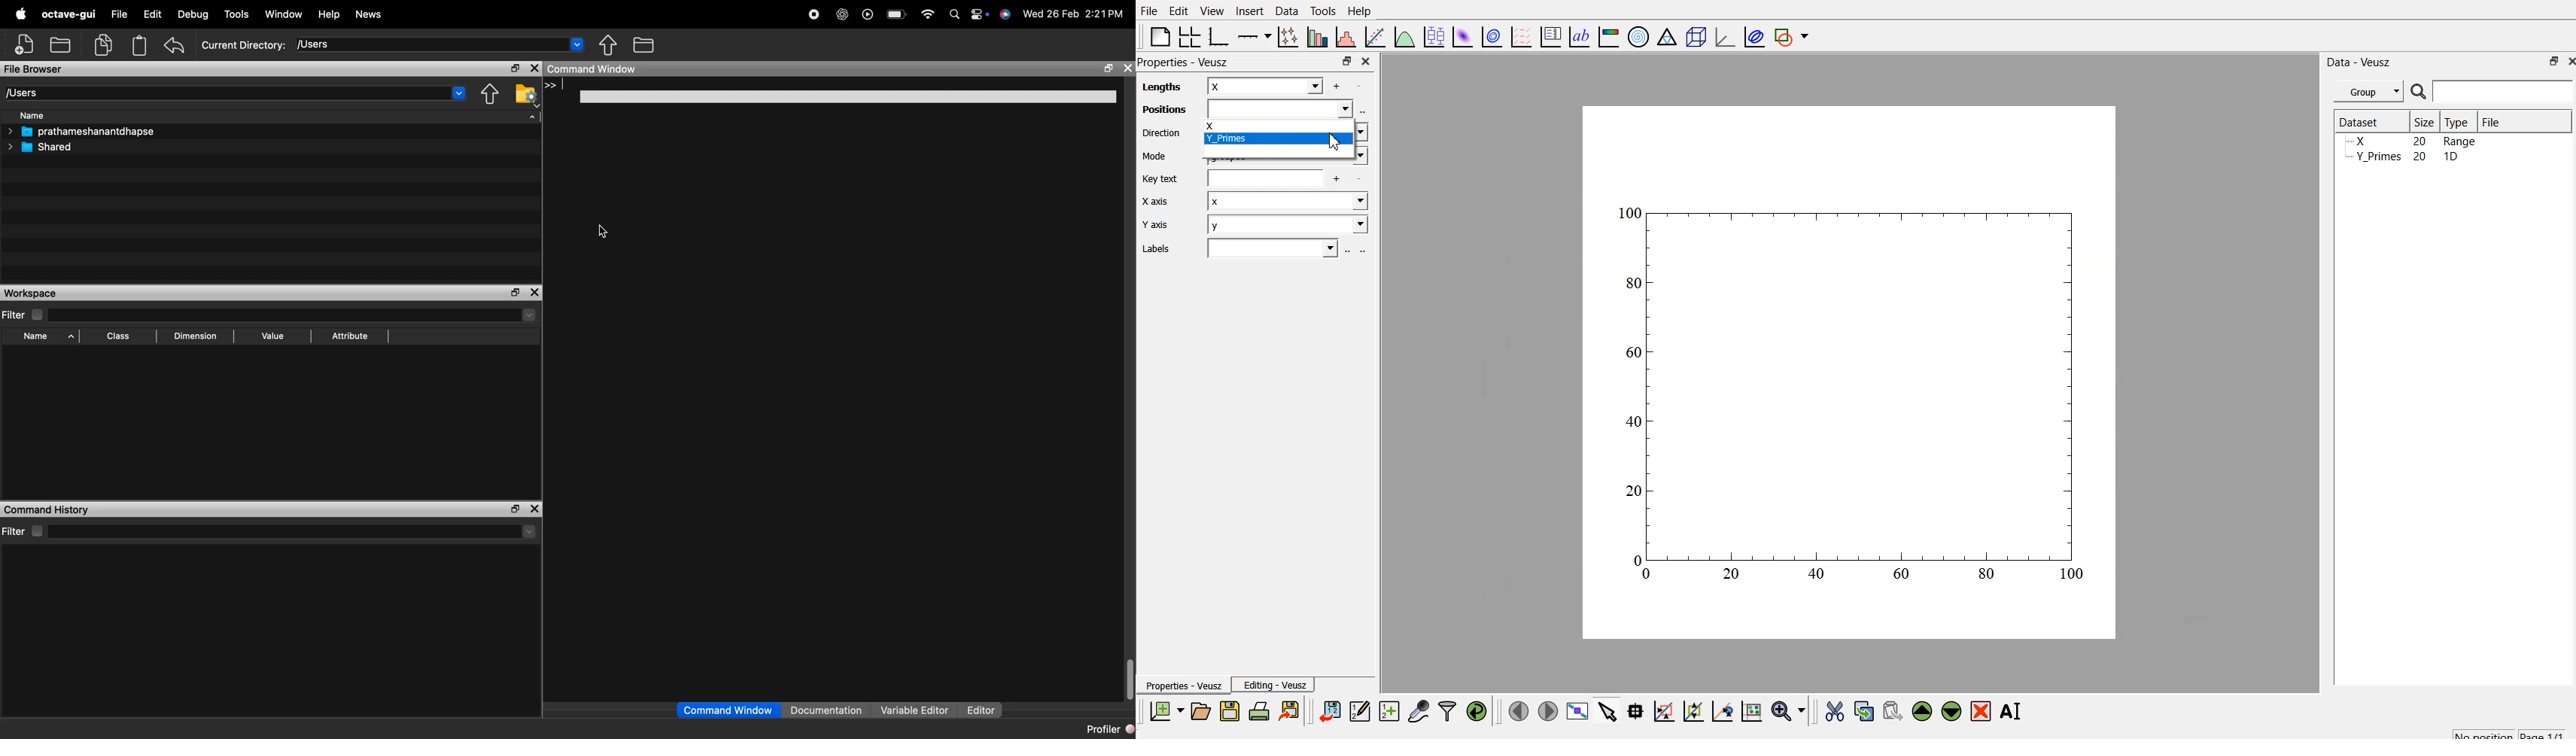 The image size is (2576, 756). I want to click on Editor, so click(985, 710).